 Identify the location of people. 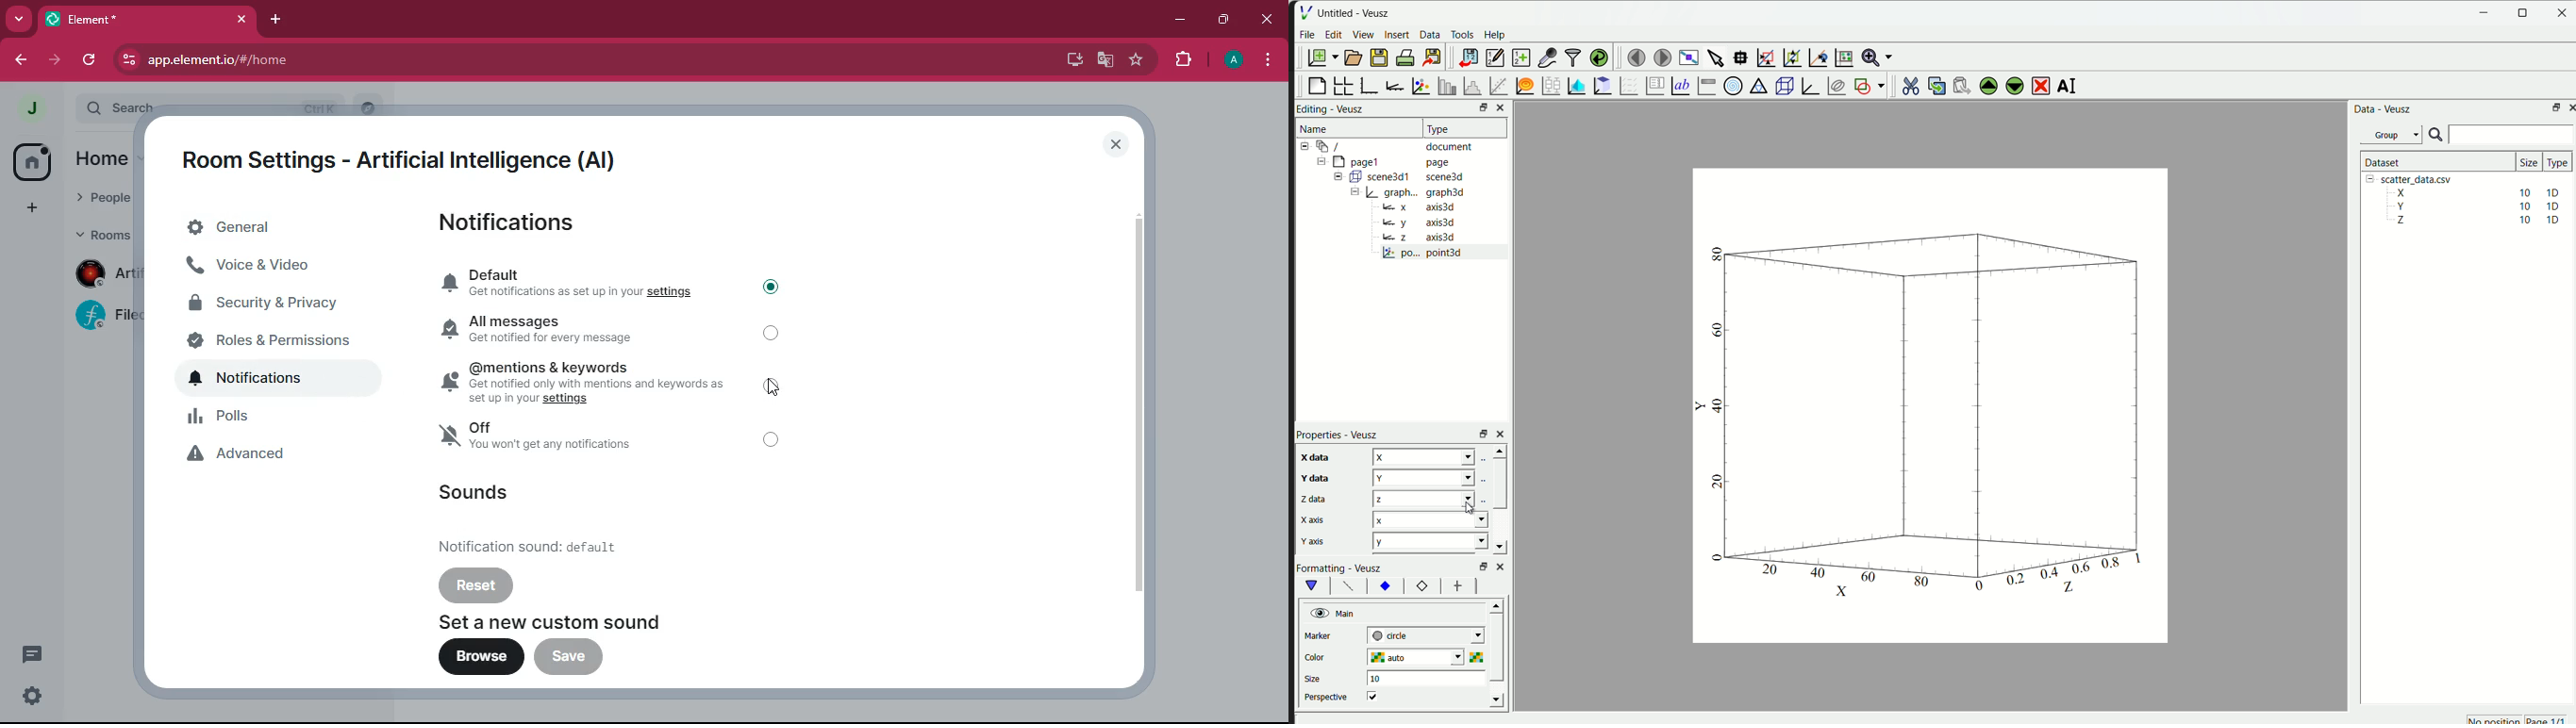
(102, 201).